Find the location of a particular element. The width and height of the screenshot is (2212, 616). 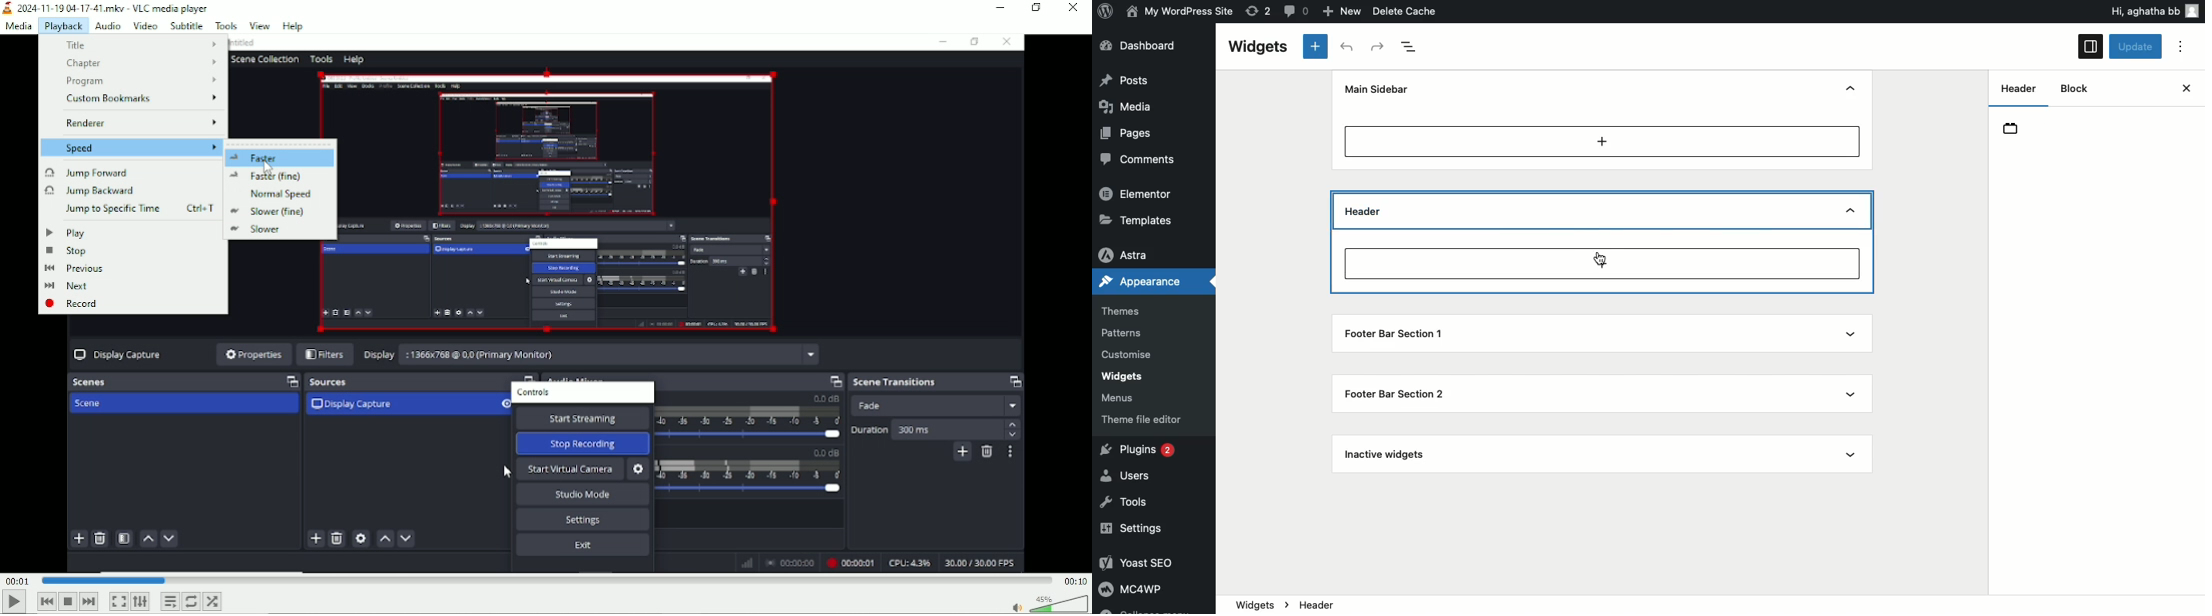

renderer is located at coordinates (134, 122).